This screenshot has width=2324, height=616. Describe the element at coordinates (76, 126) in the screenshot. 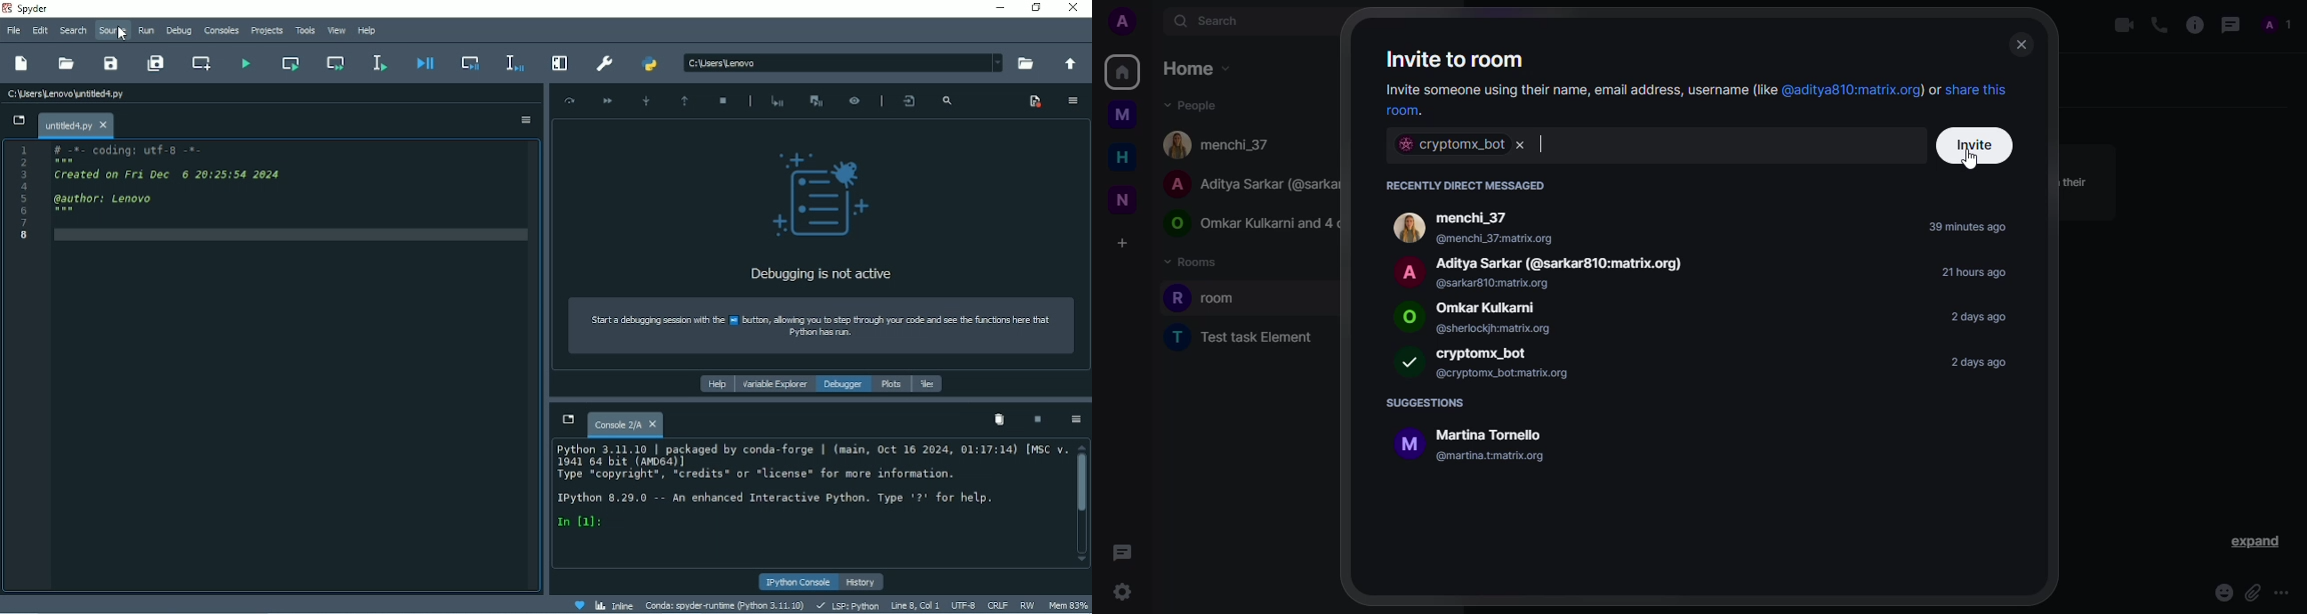

I see `File name tab` at that location.